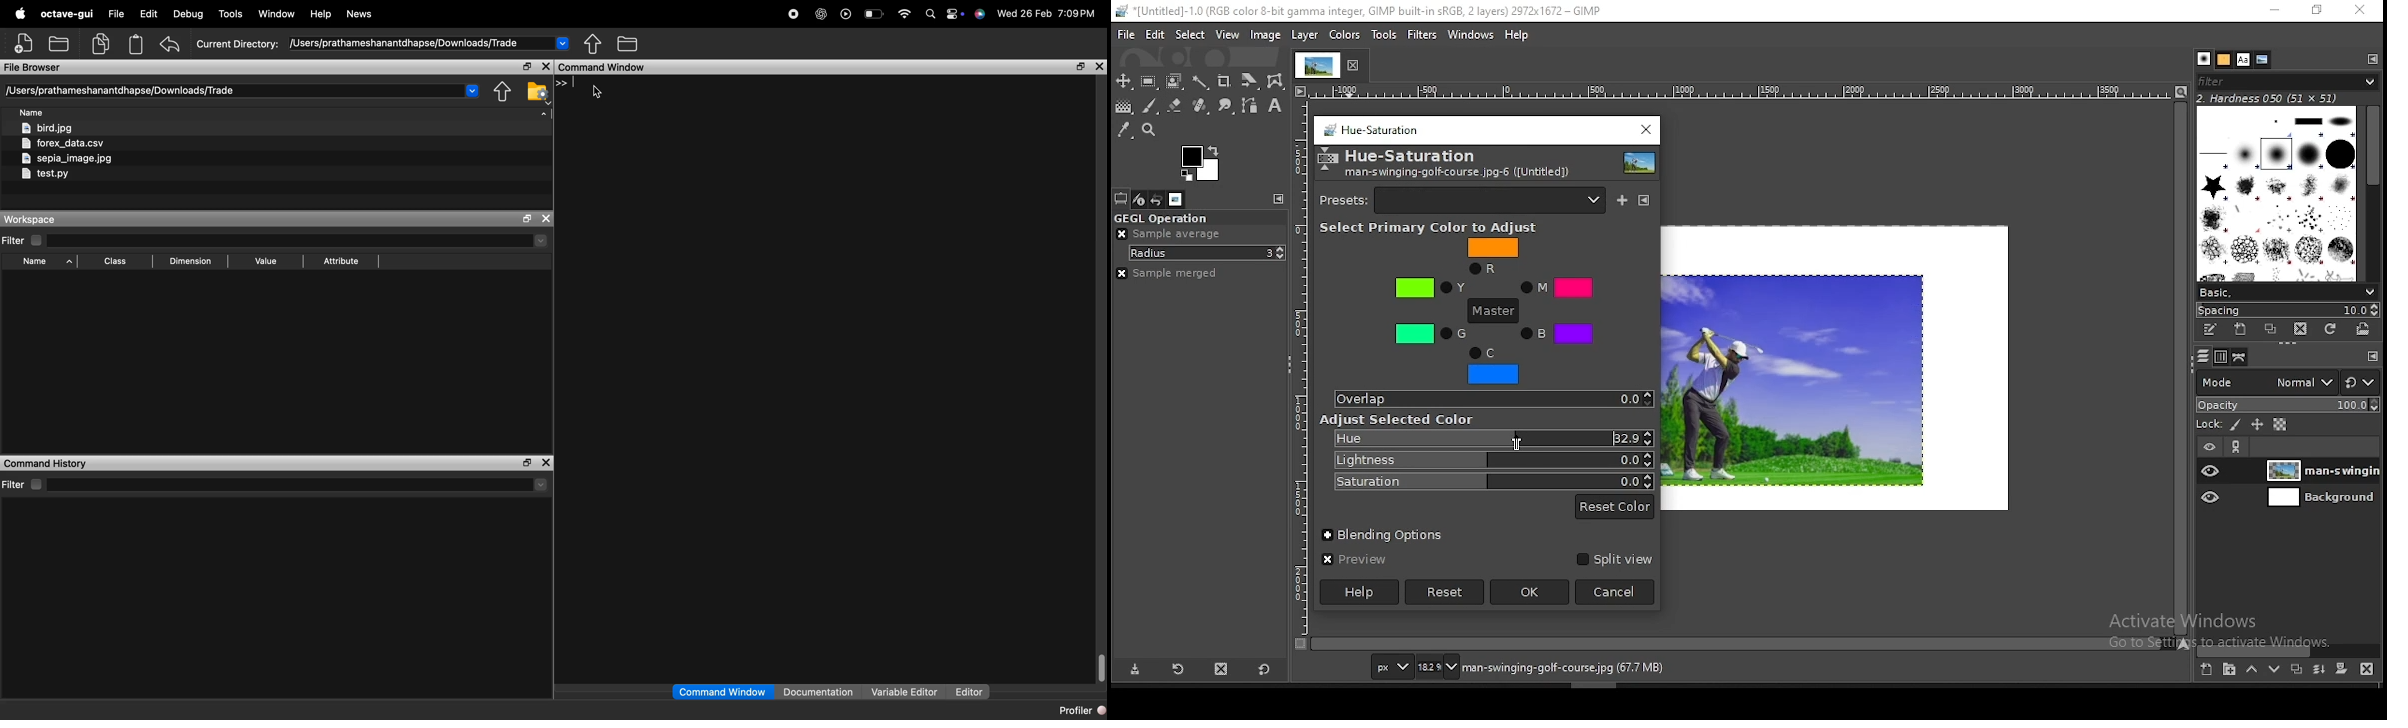  What do you see at coordinates (1493, 400) in the screenshot?
I see `overlap` at bounding box center [1493, 400].